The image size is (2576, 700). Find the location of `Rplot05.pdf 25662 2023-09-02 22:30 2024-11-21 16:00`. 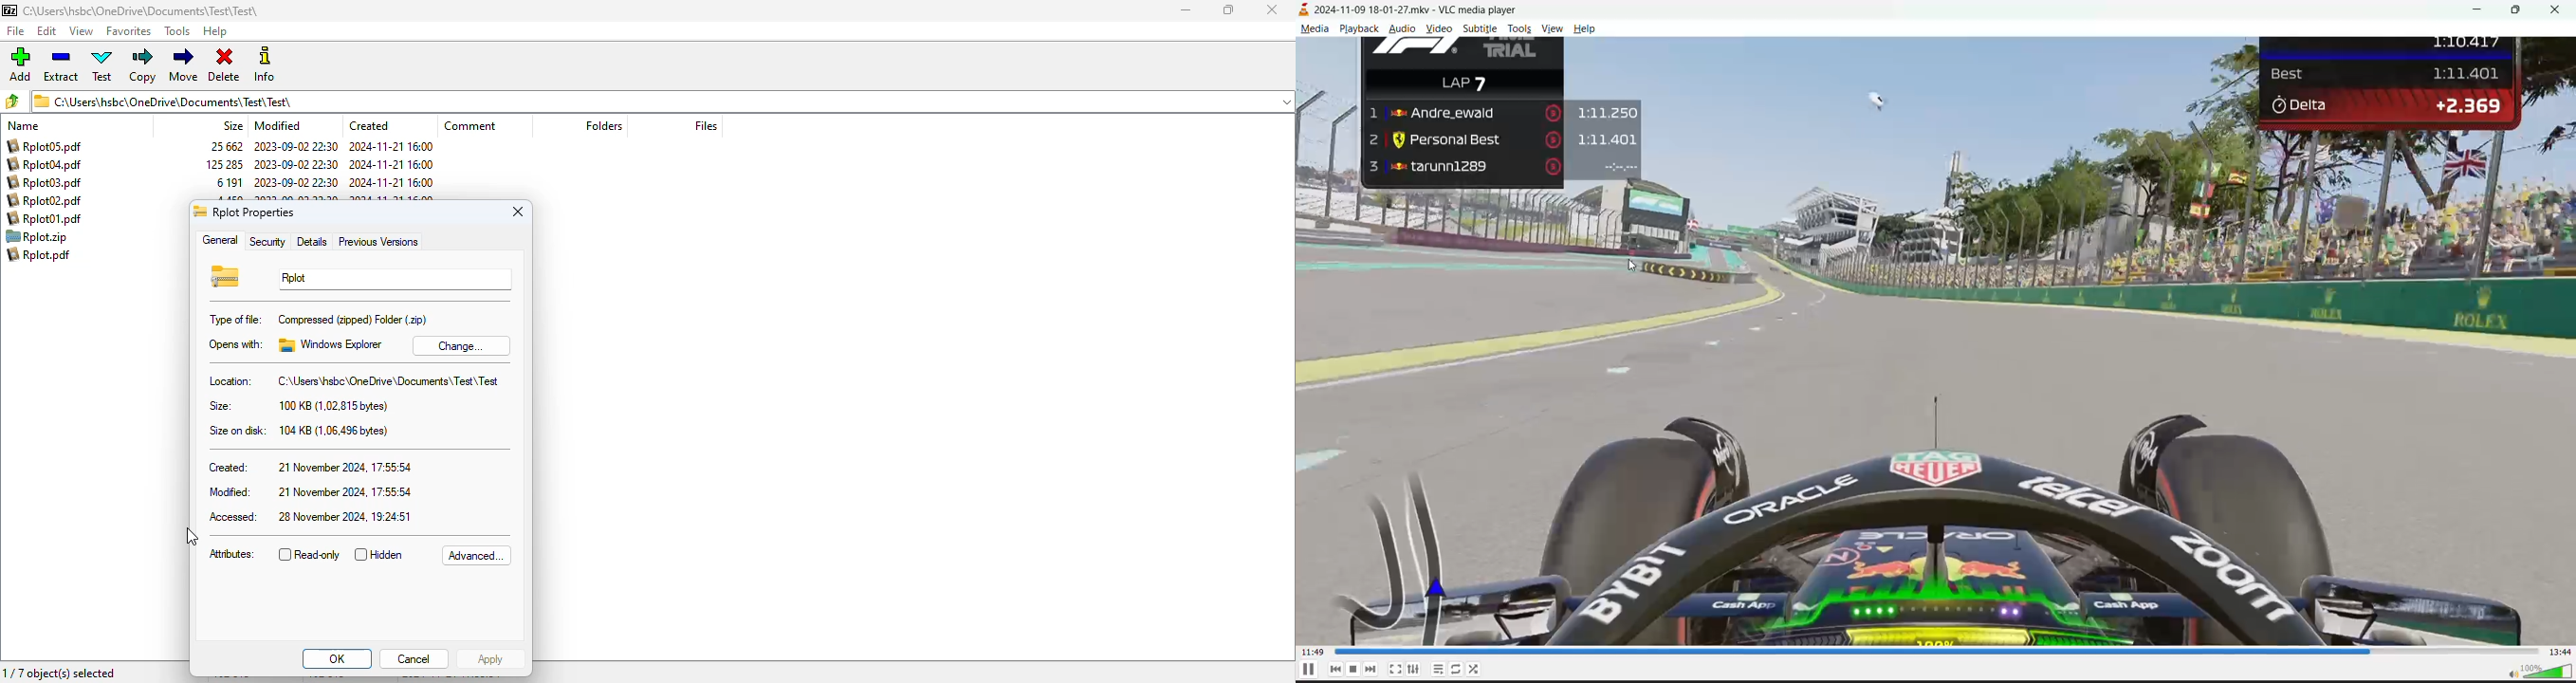

Rplot05.pdf 25662 2023-09-02 22:30 2024-11-21 16:00 is located at coordinates (219, 147).